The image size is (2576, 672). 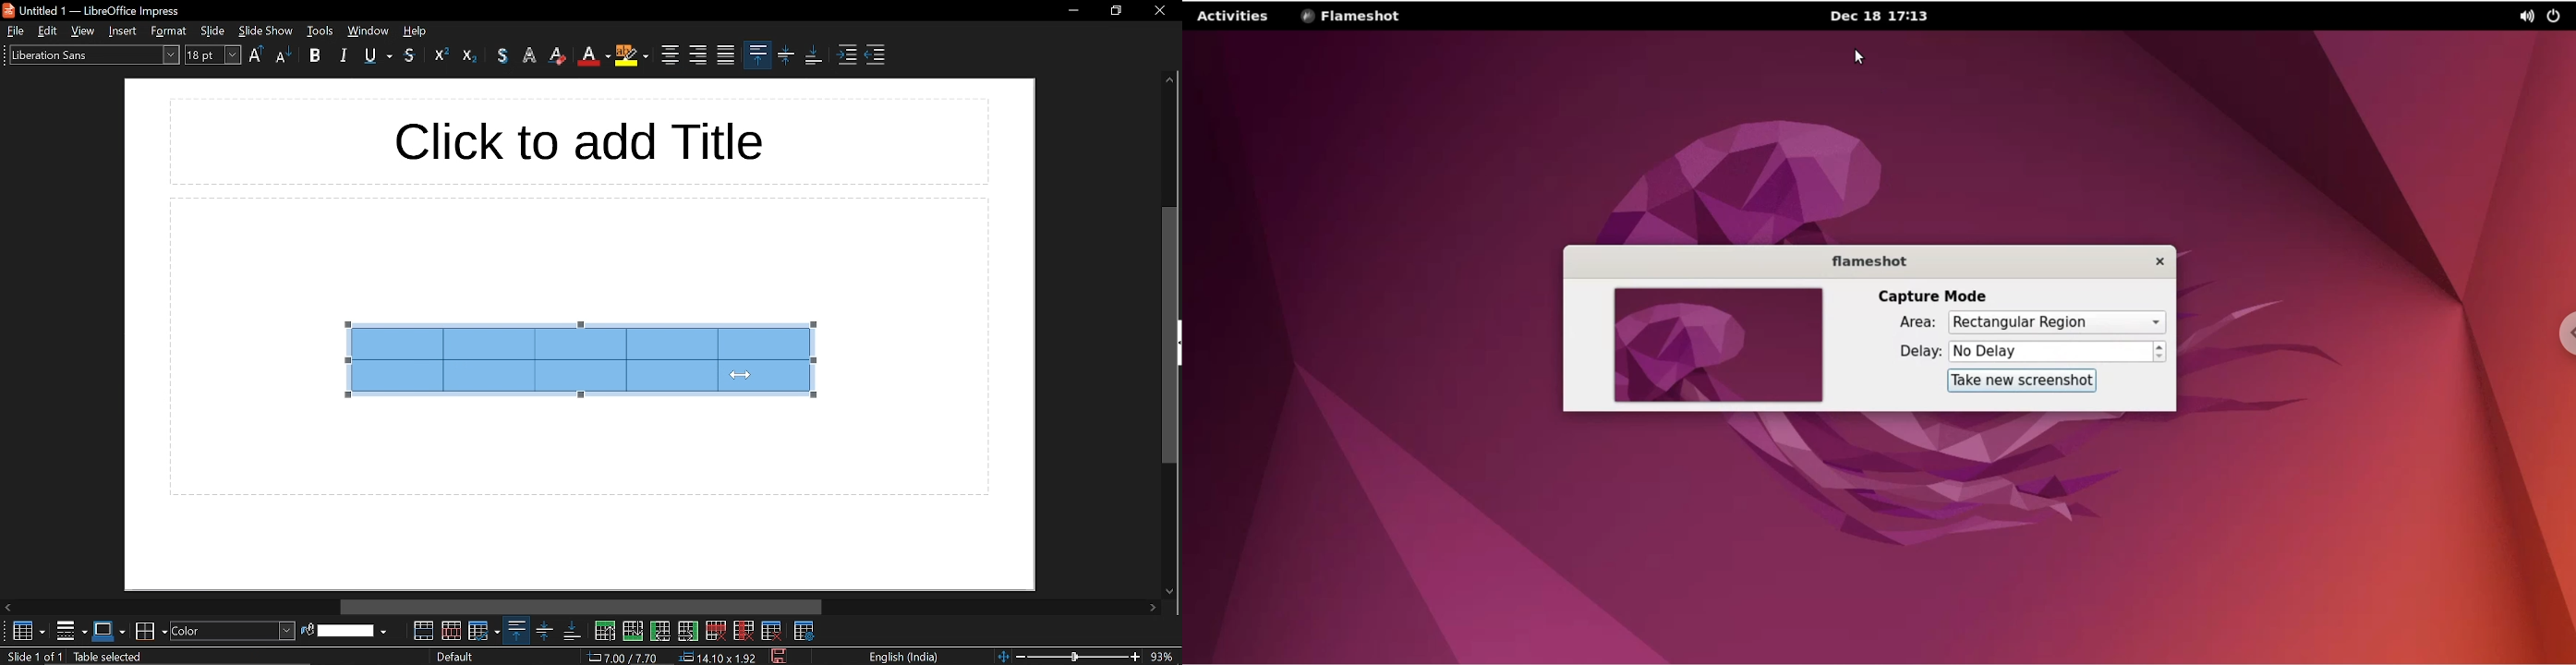 What do you see at coordinates (788, 57) in the screenshot?
I see `center vertically` at bounding box center [788, 57].